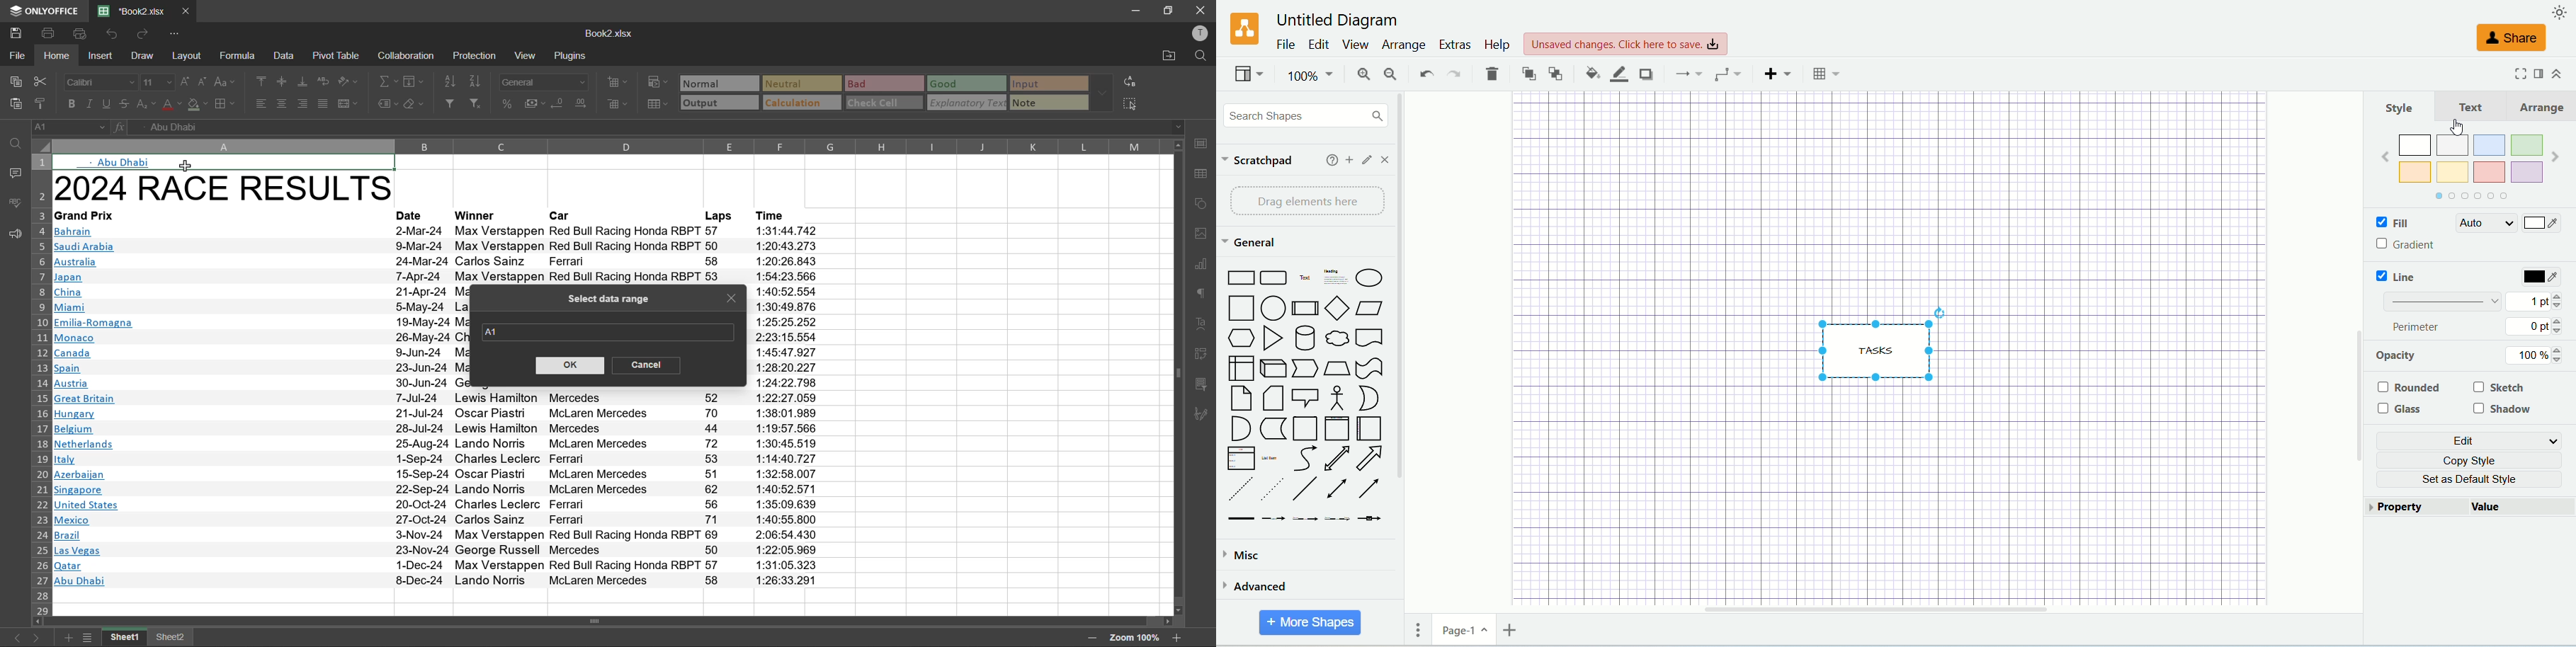  Describe the element at coordinates (967, 104) in the screenshot. I see `explanatory text` at that location.